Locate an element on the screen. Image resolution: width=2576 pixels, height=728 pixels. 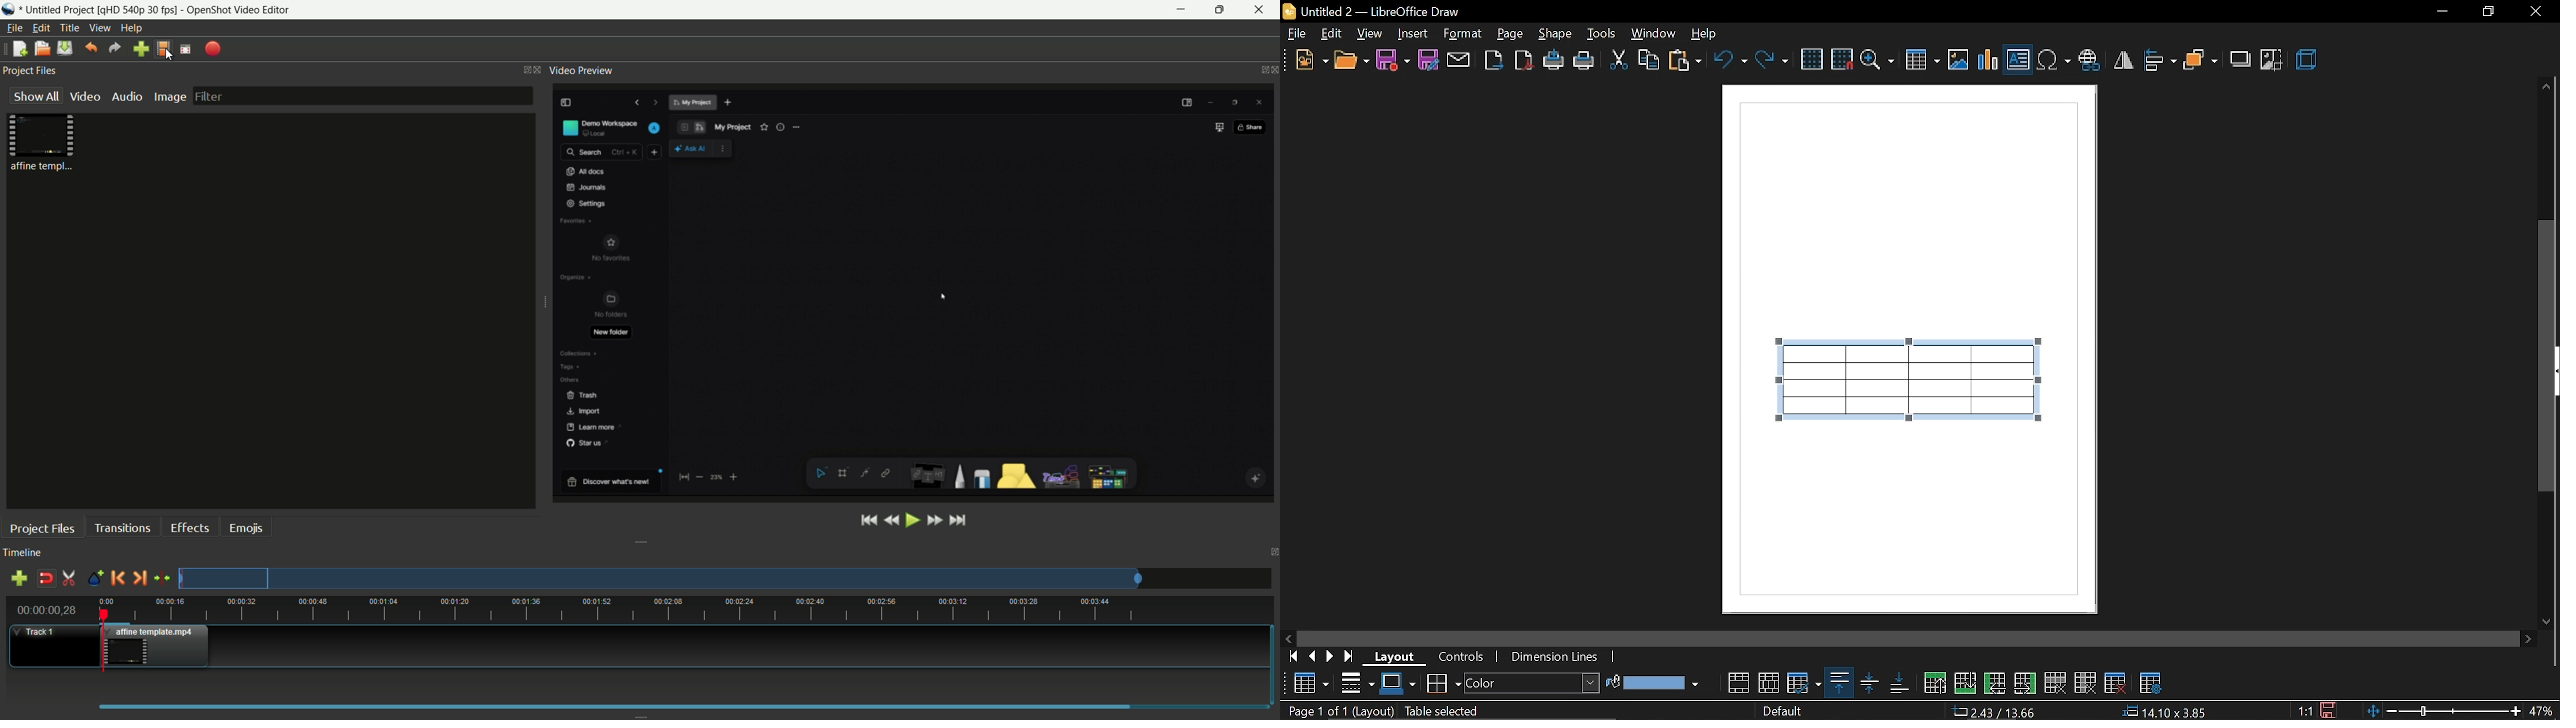
Minimize is located at coordinates (2437, 12).